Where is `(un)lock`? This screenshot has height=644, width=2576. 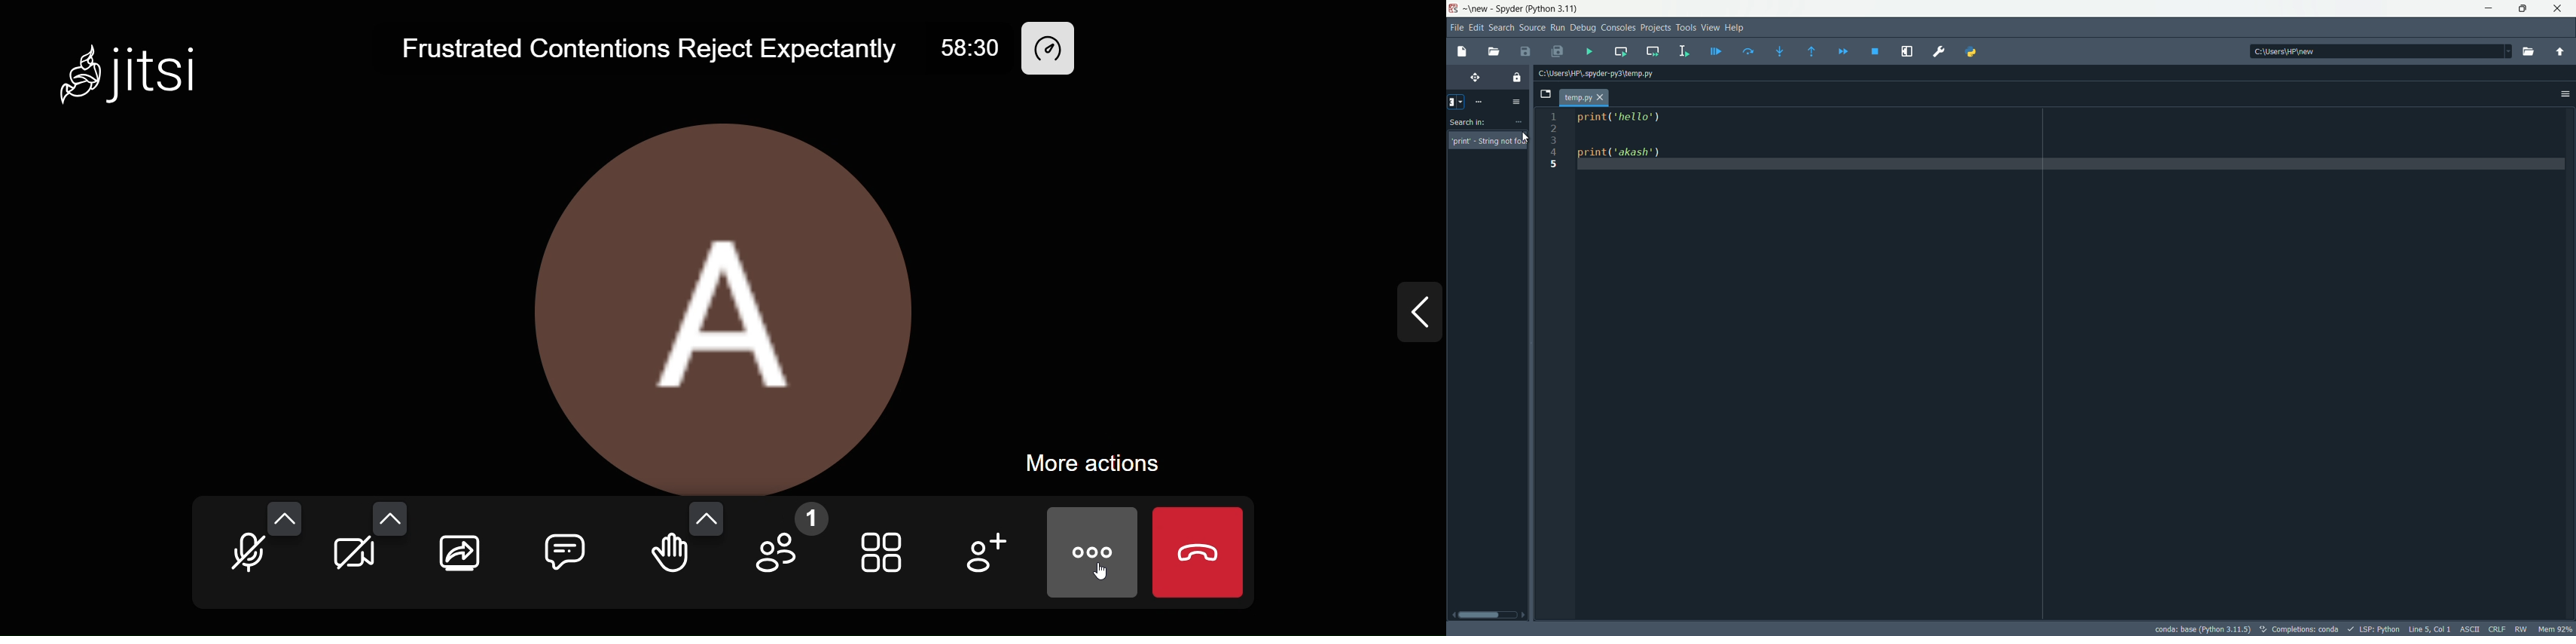 (un)lock is located at coordinates (1517, 78).